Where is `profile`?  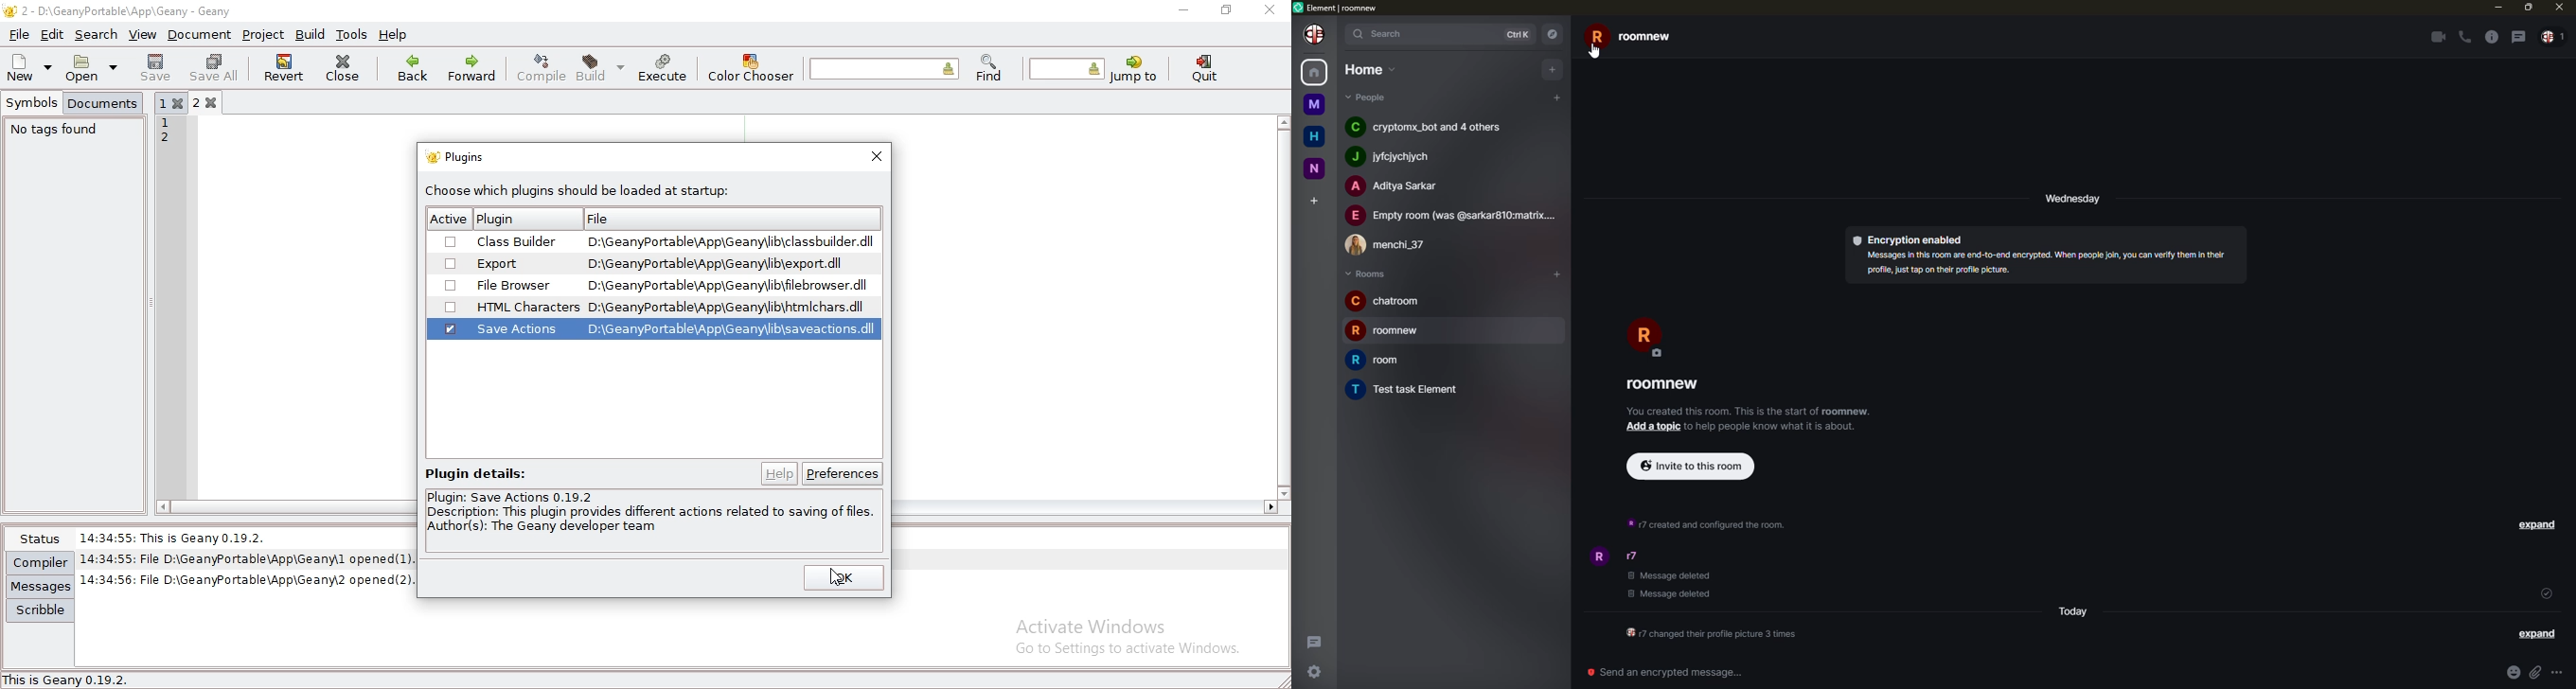
profile is located at coordinates (1315, 34).